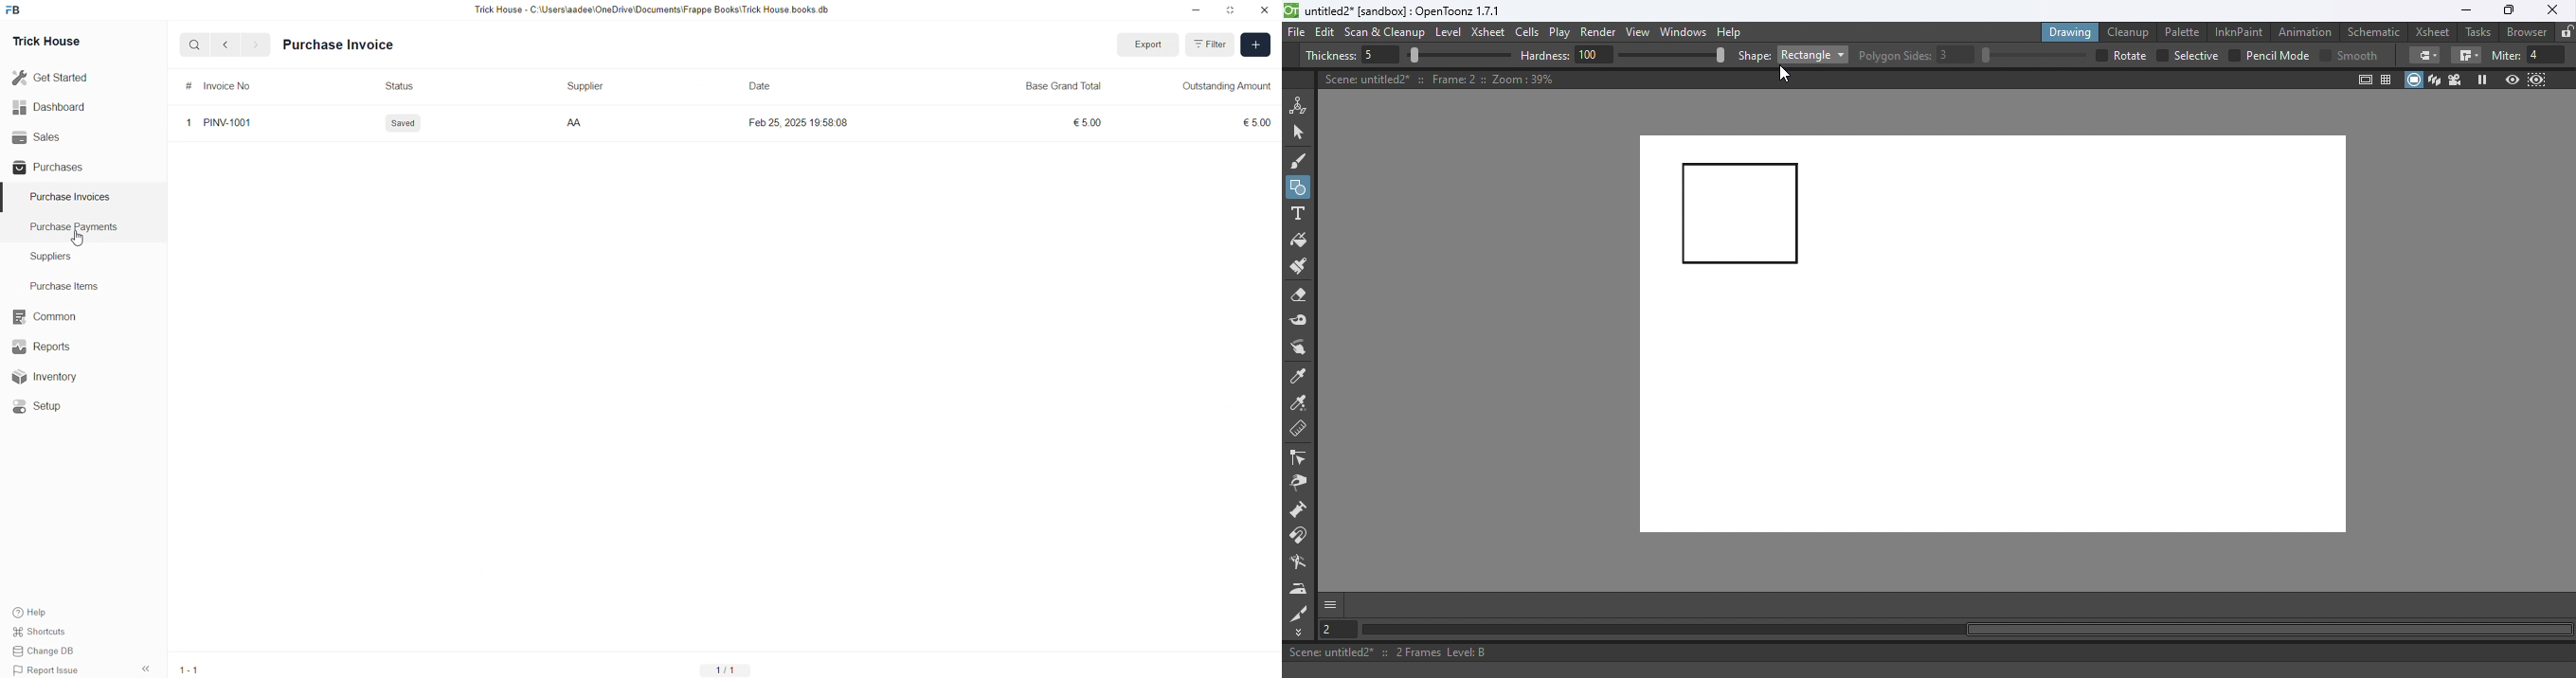 This screenshot has height=700, width=2576. Describe the element at coordinates (190, 43) in the screenshot. I see `Q` at that location.